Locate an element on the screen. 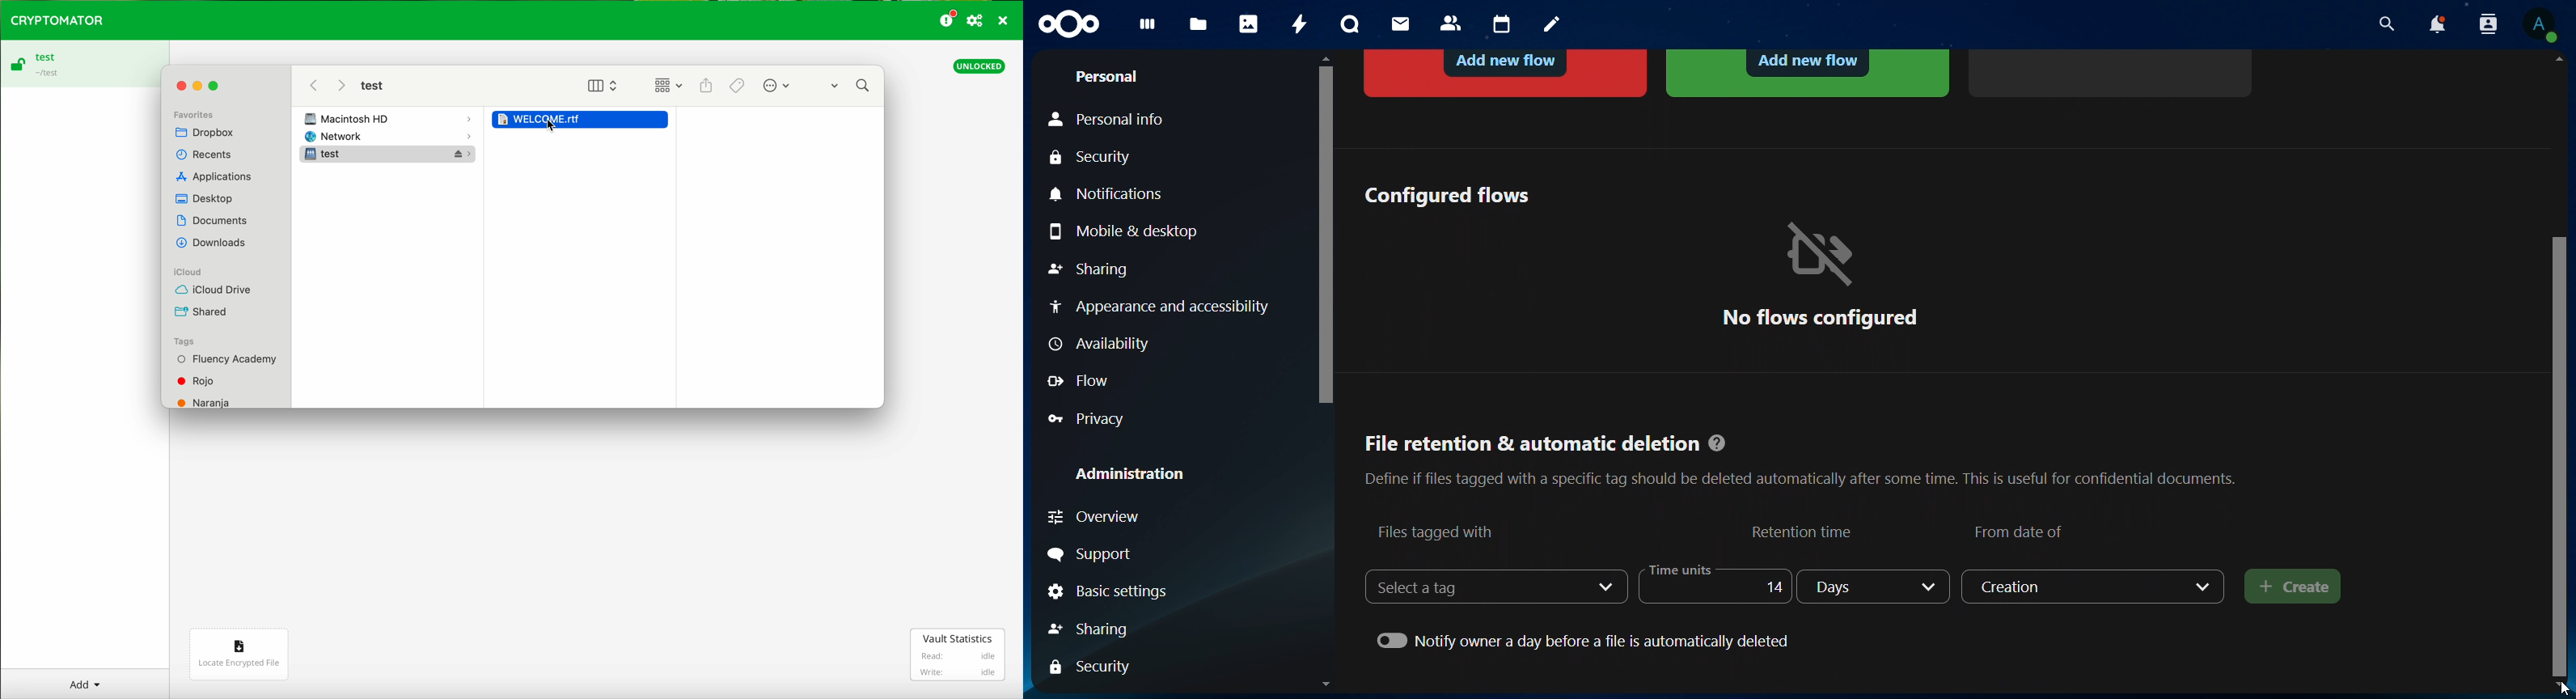 This screenshot has height=700, width=2576. unlocked is located at coordinates (980, 65).